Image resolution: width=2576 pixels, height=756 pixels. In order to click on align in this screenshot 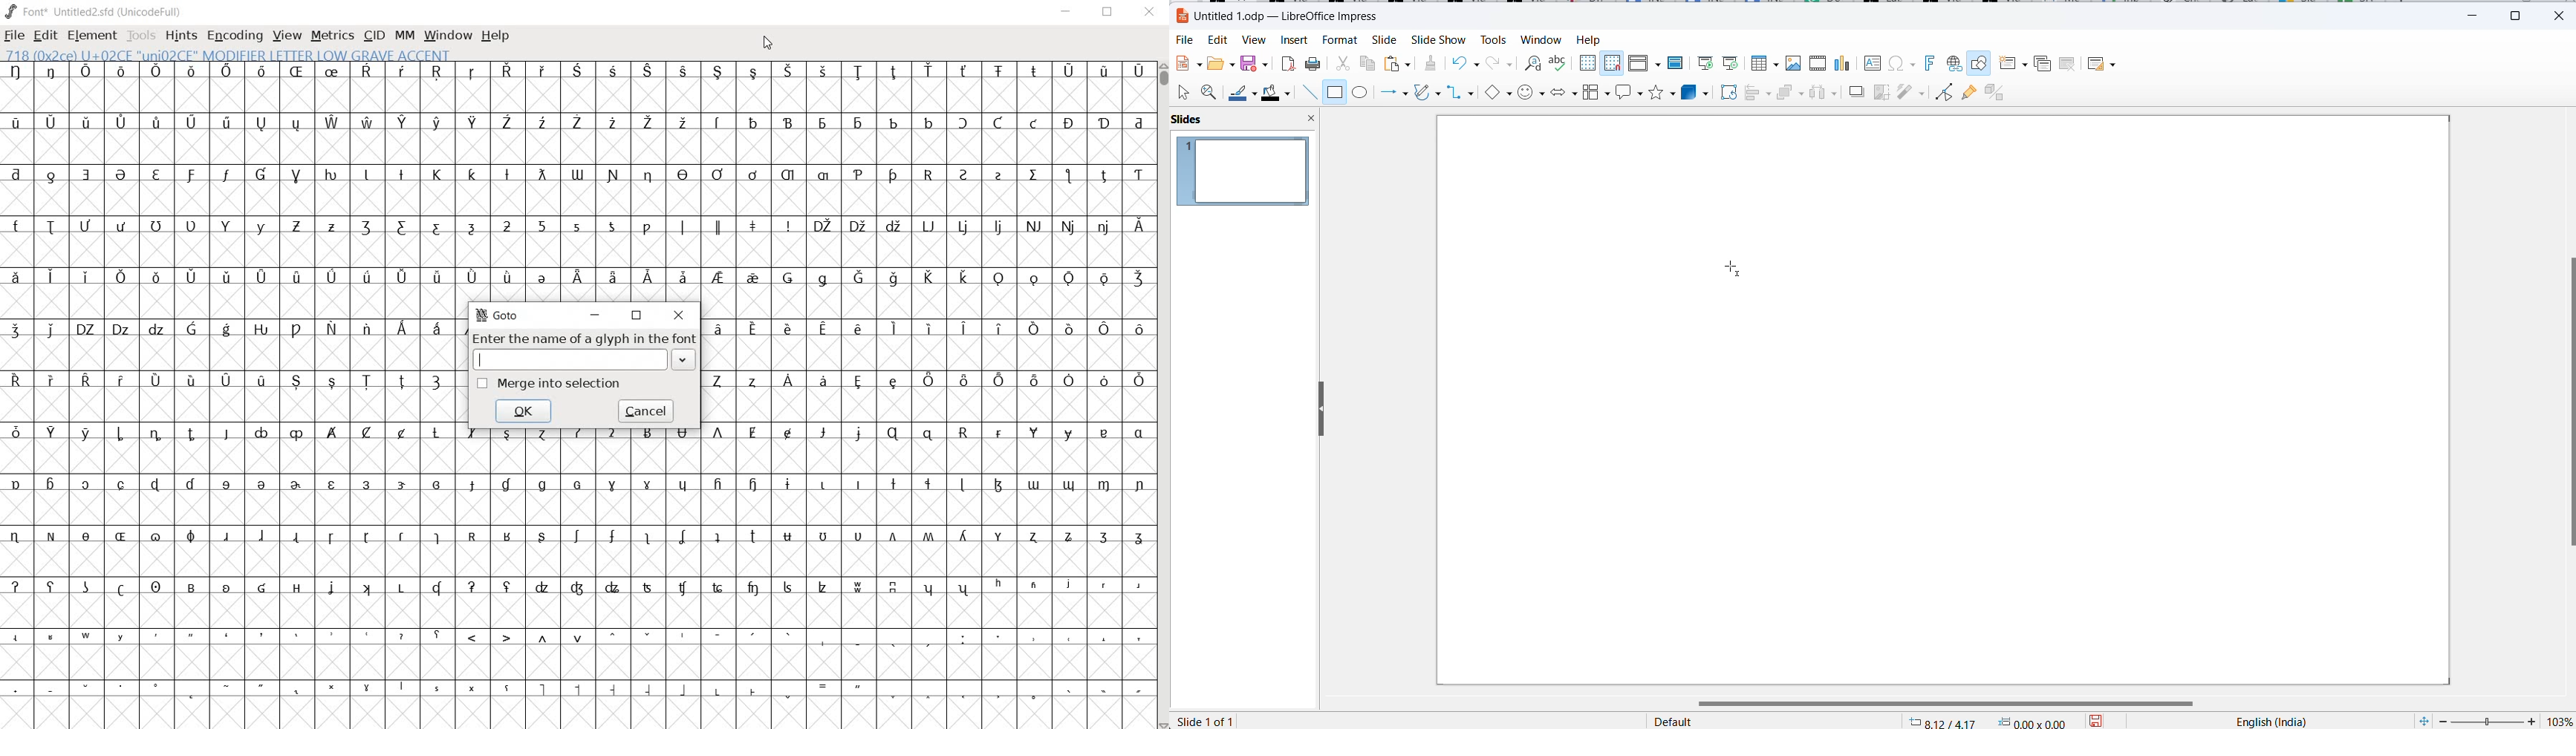, I will do `click(1758, 94)`.